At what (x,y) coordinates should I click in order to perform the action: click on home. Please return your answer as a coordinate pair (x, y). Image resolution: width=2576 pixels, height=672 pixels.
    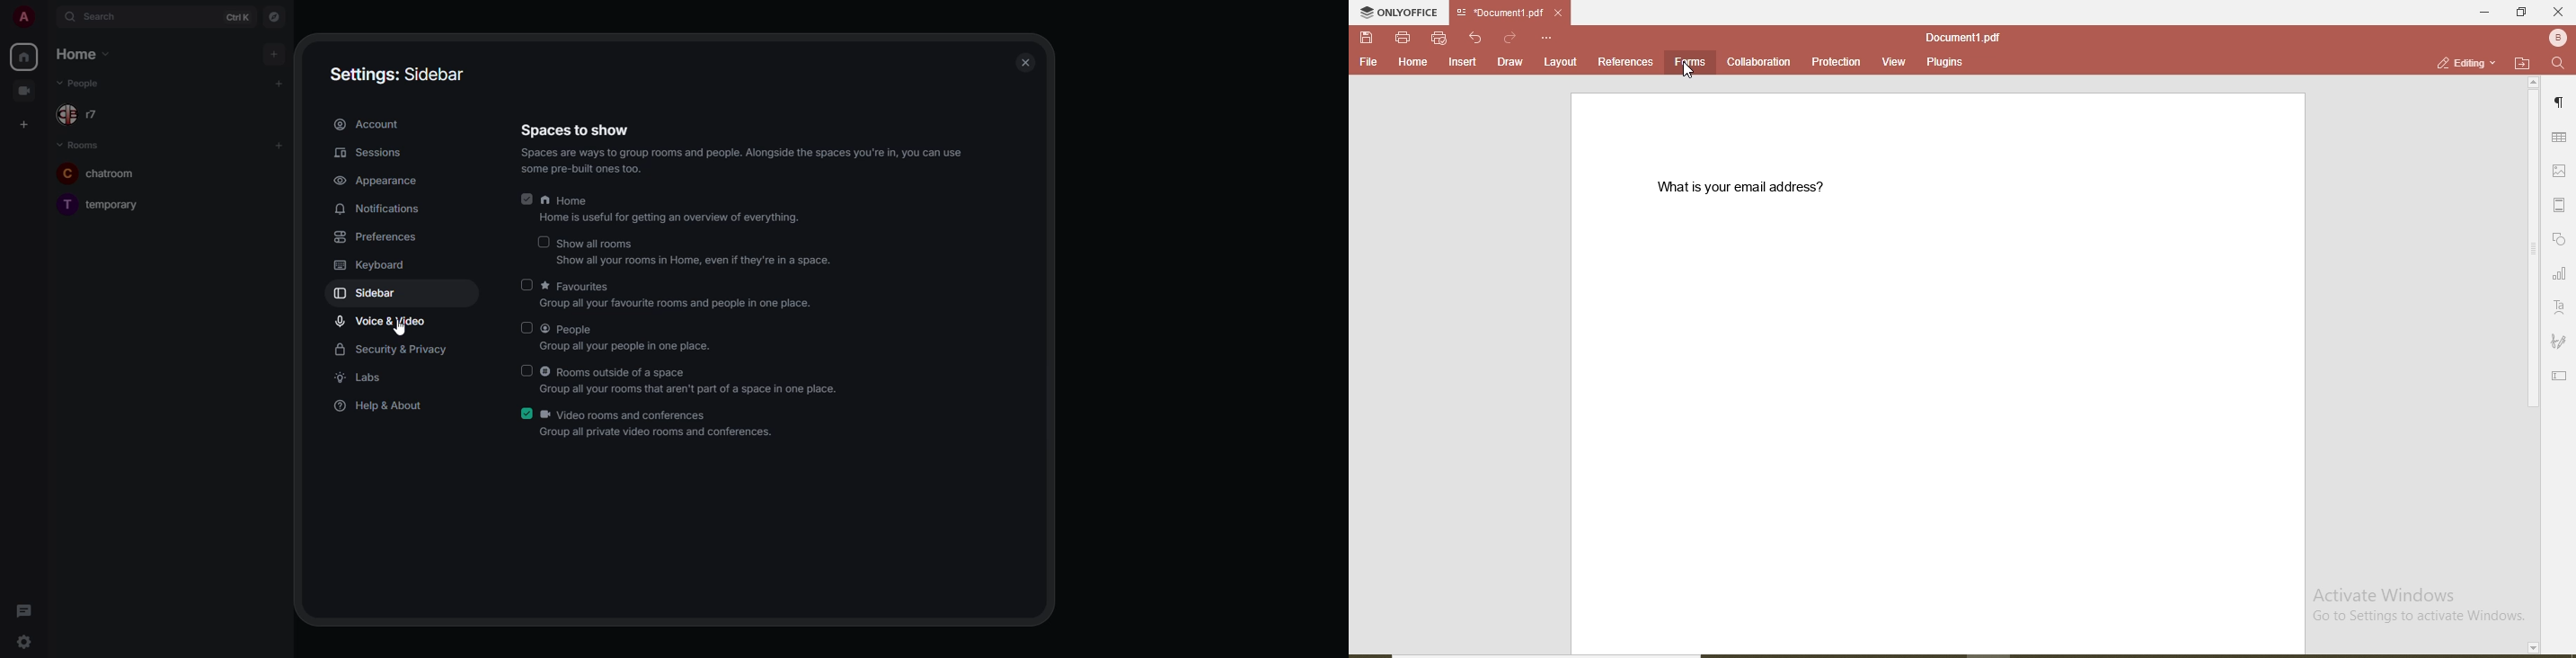
    Looking at the image, I should click on (672, 211).